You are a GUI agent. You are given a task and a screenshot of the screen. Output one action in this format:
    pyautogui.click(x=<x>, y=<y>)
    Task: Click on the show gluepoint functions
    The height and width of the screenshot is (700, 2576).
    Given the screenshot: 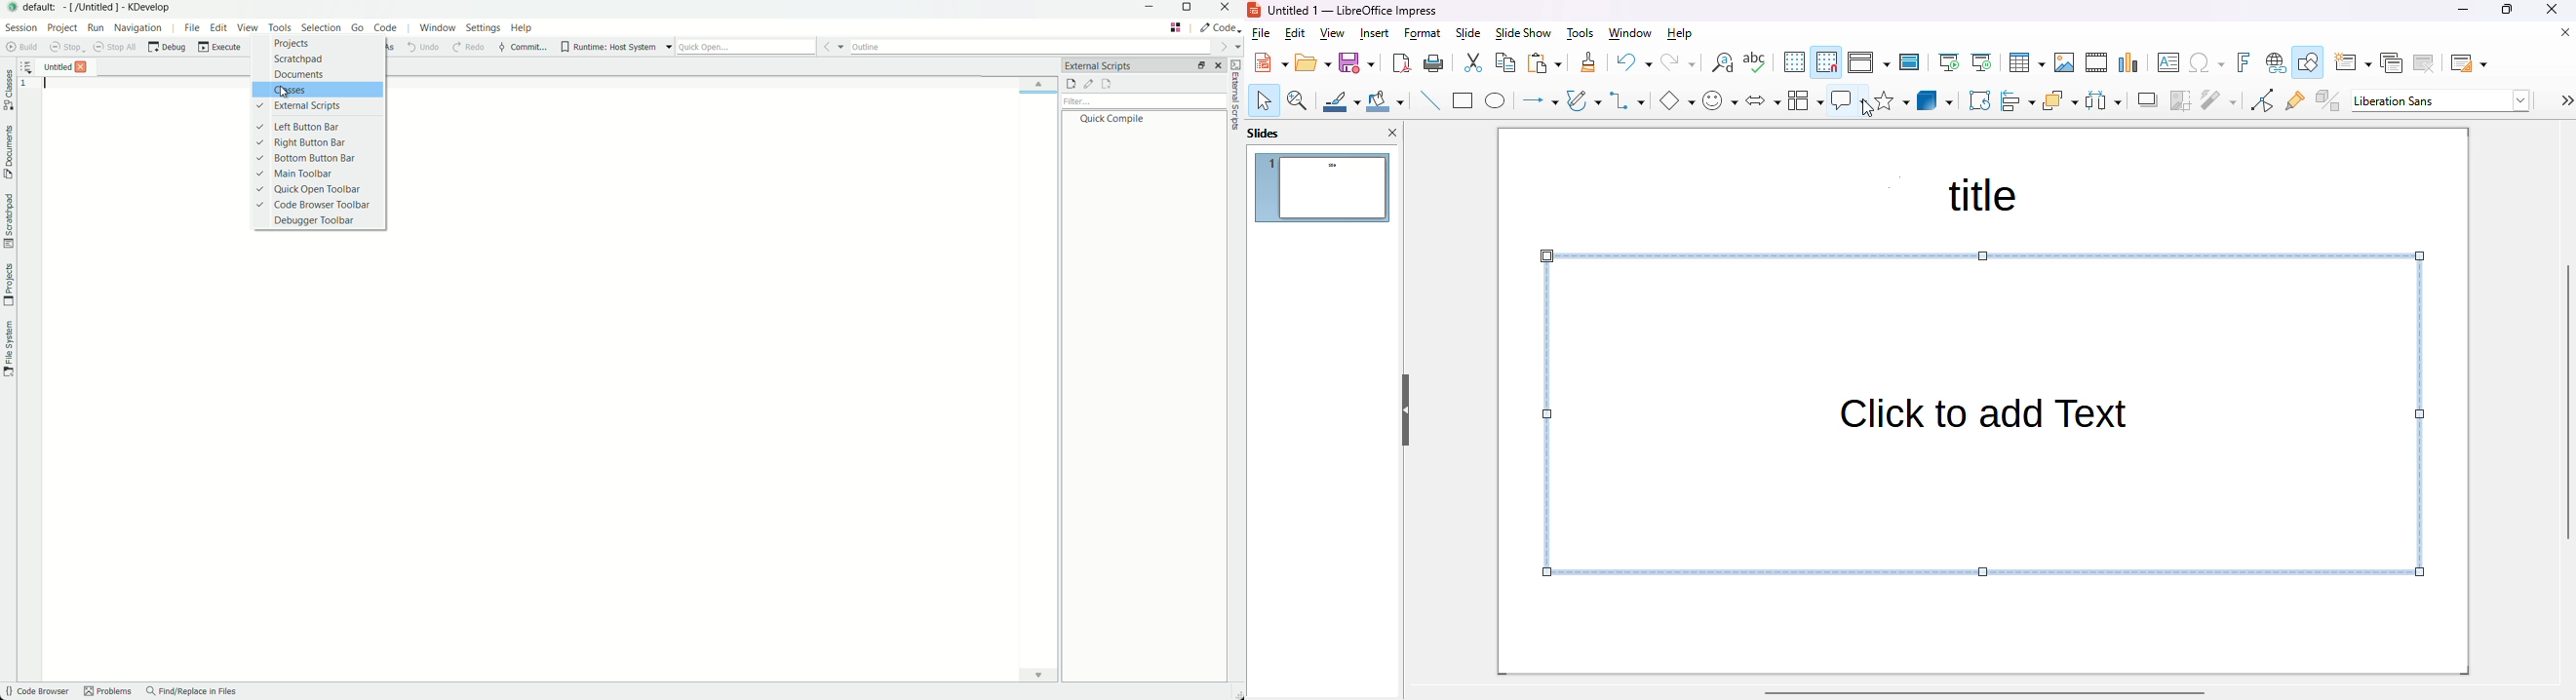 What is the action you would take?
    pyautogui.click(x=2295, y=100)
    